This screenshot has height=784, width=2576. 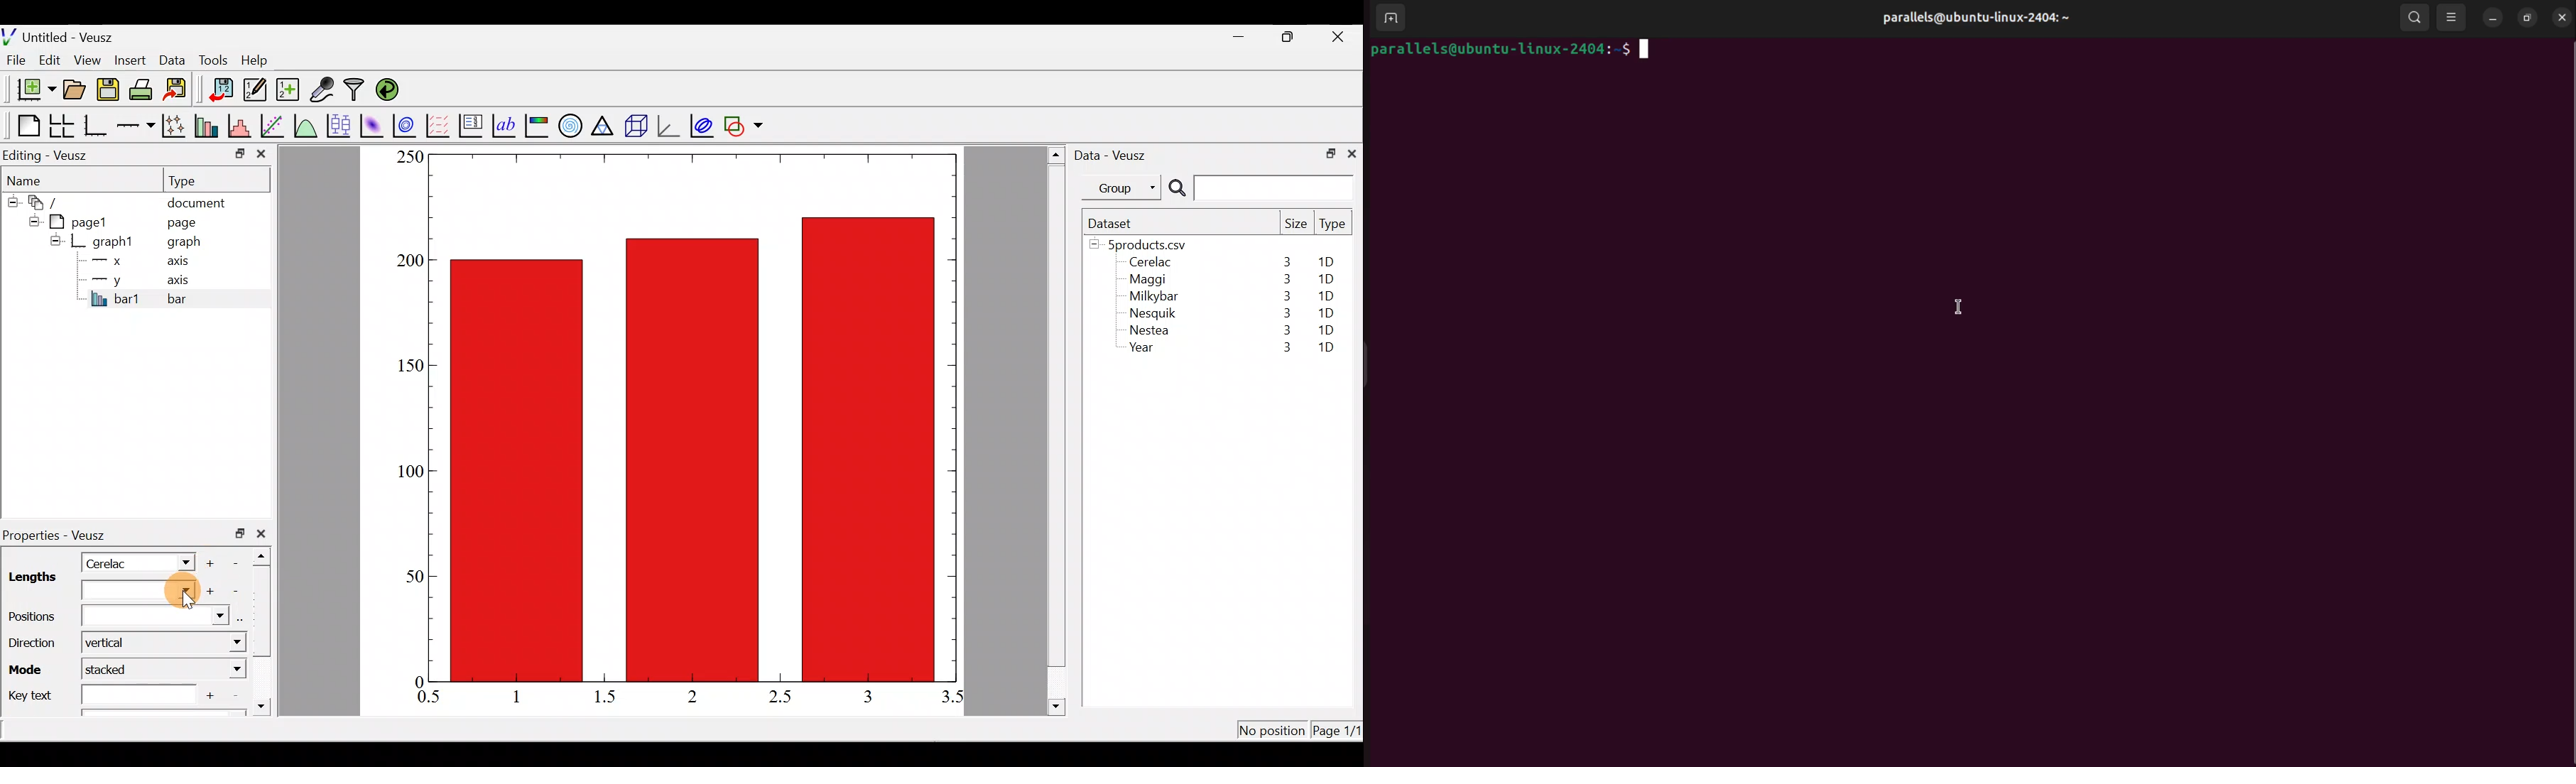 What do you see at coordinates (107, 278) in the screenshot?
I see `y` at bounding box center [107, 278].